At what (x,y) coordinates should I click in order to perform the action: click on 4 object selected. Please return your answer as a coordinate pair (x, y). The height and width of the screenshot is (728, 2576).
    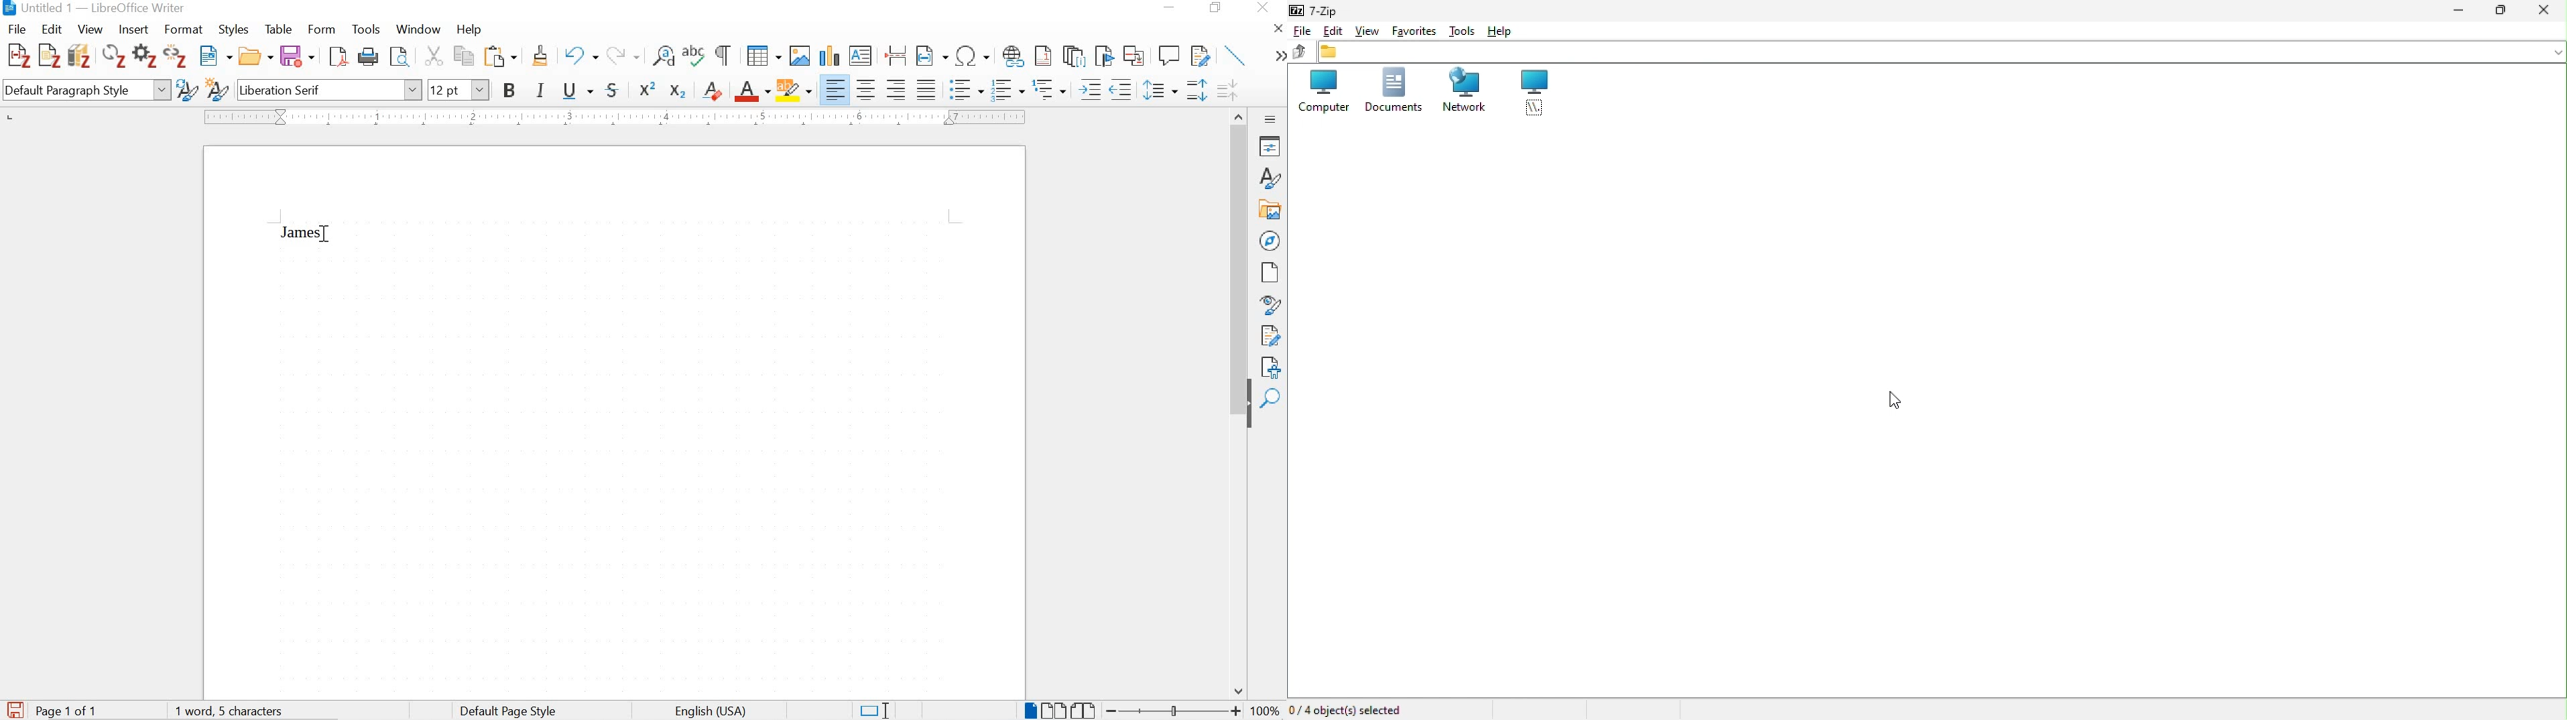
    Looking at the image, I should click on (1353, 710).